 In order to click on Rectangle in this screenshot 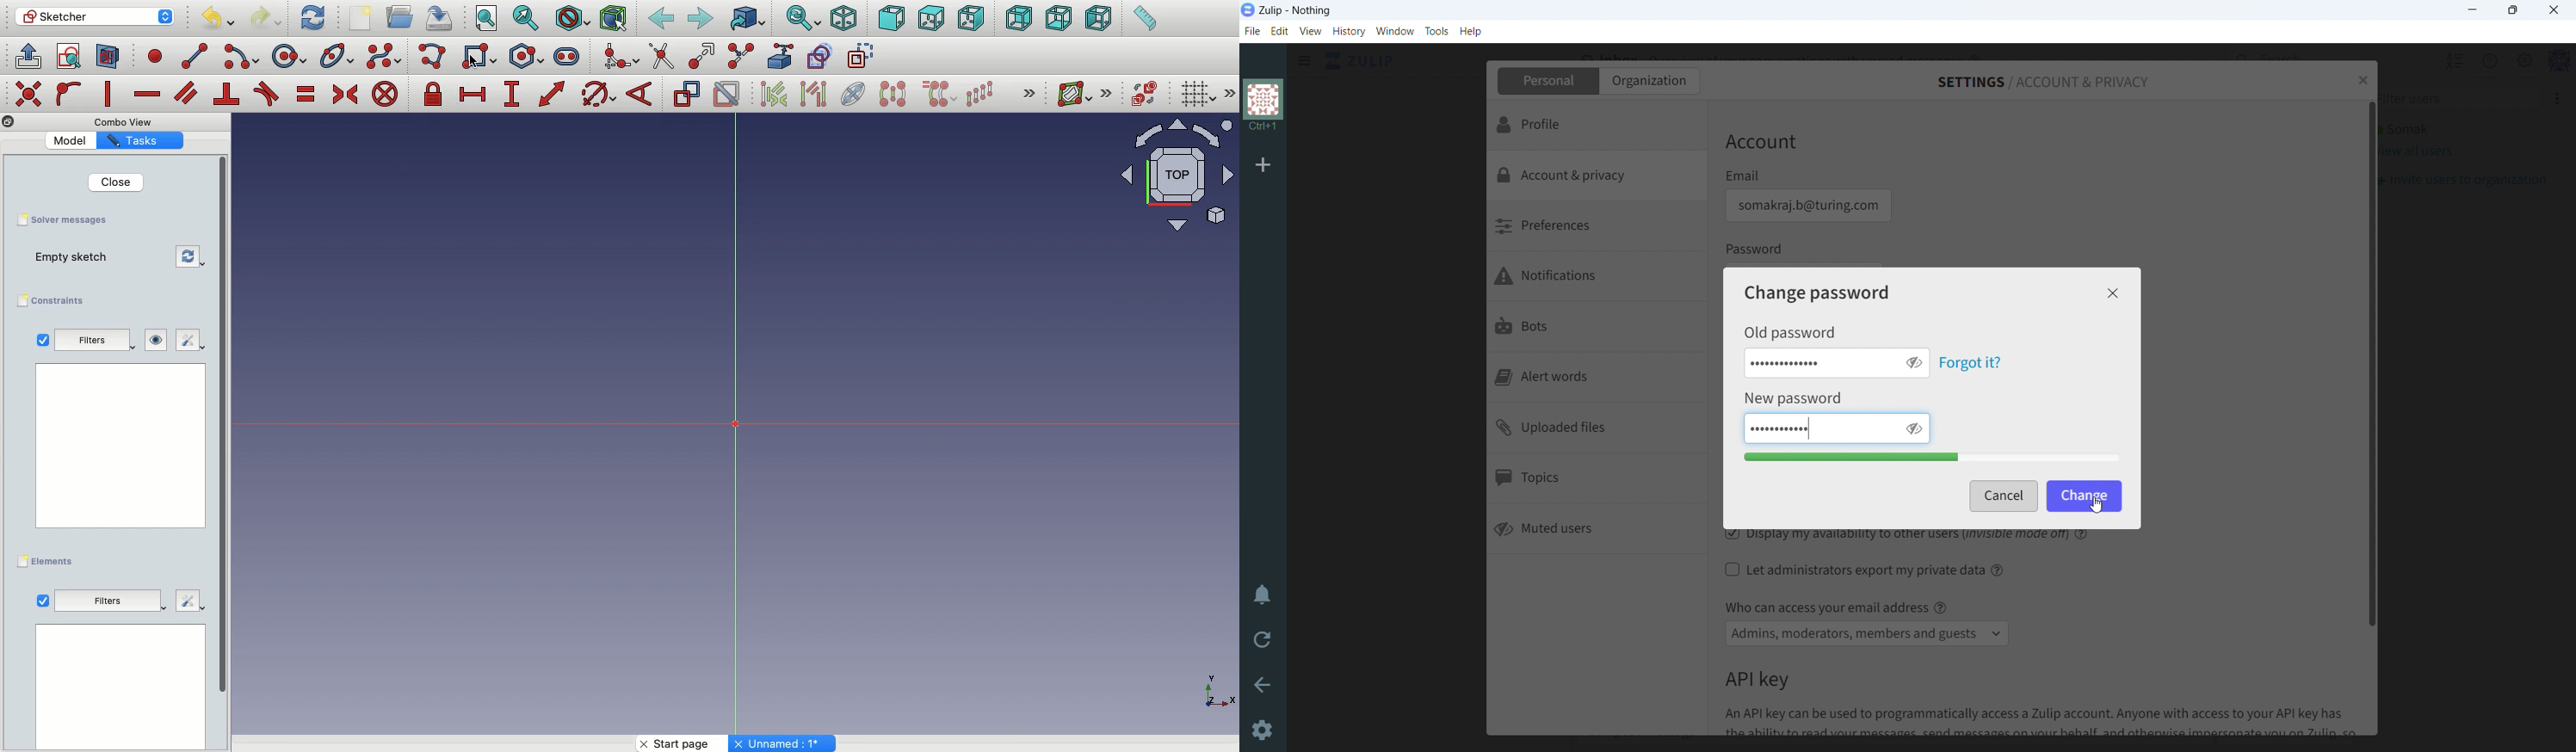, I will do `click(490, 59)`.